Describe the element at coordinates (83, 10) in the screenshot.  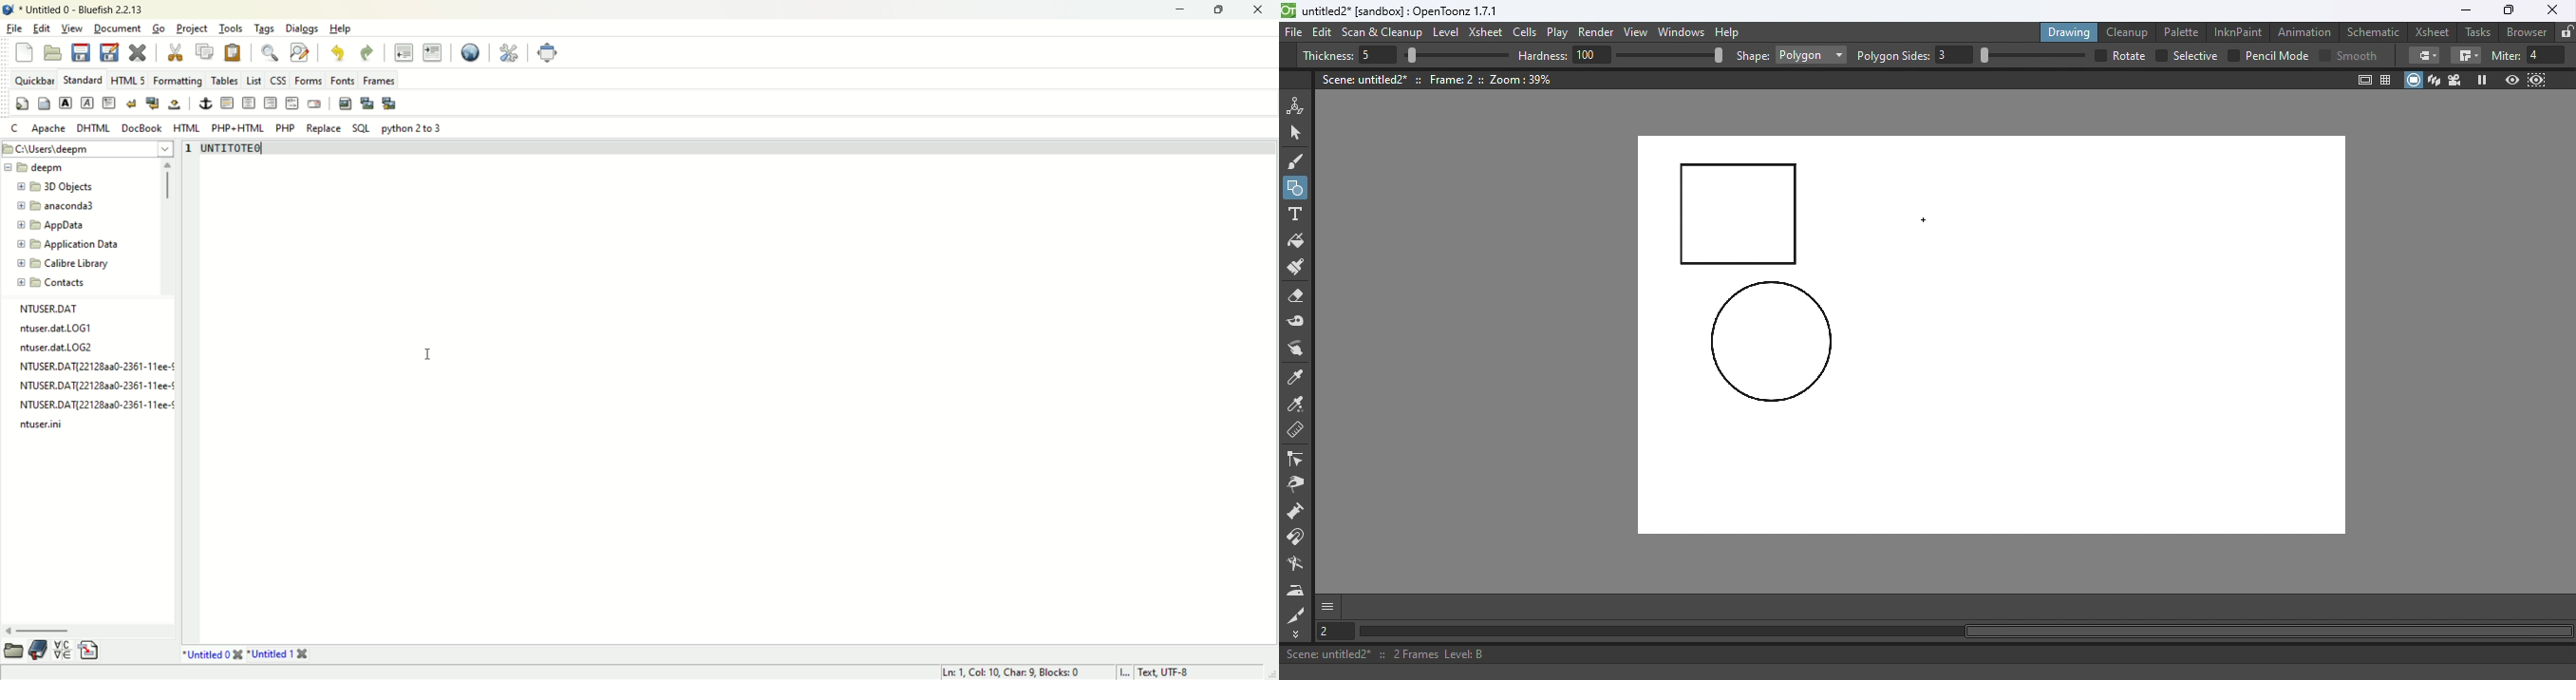
I see `title` at that location.